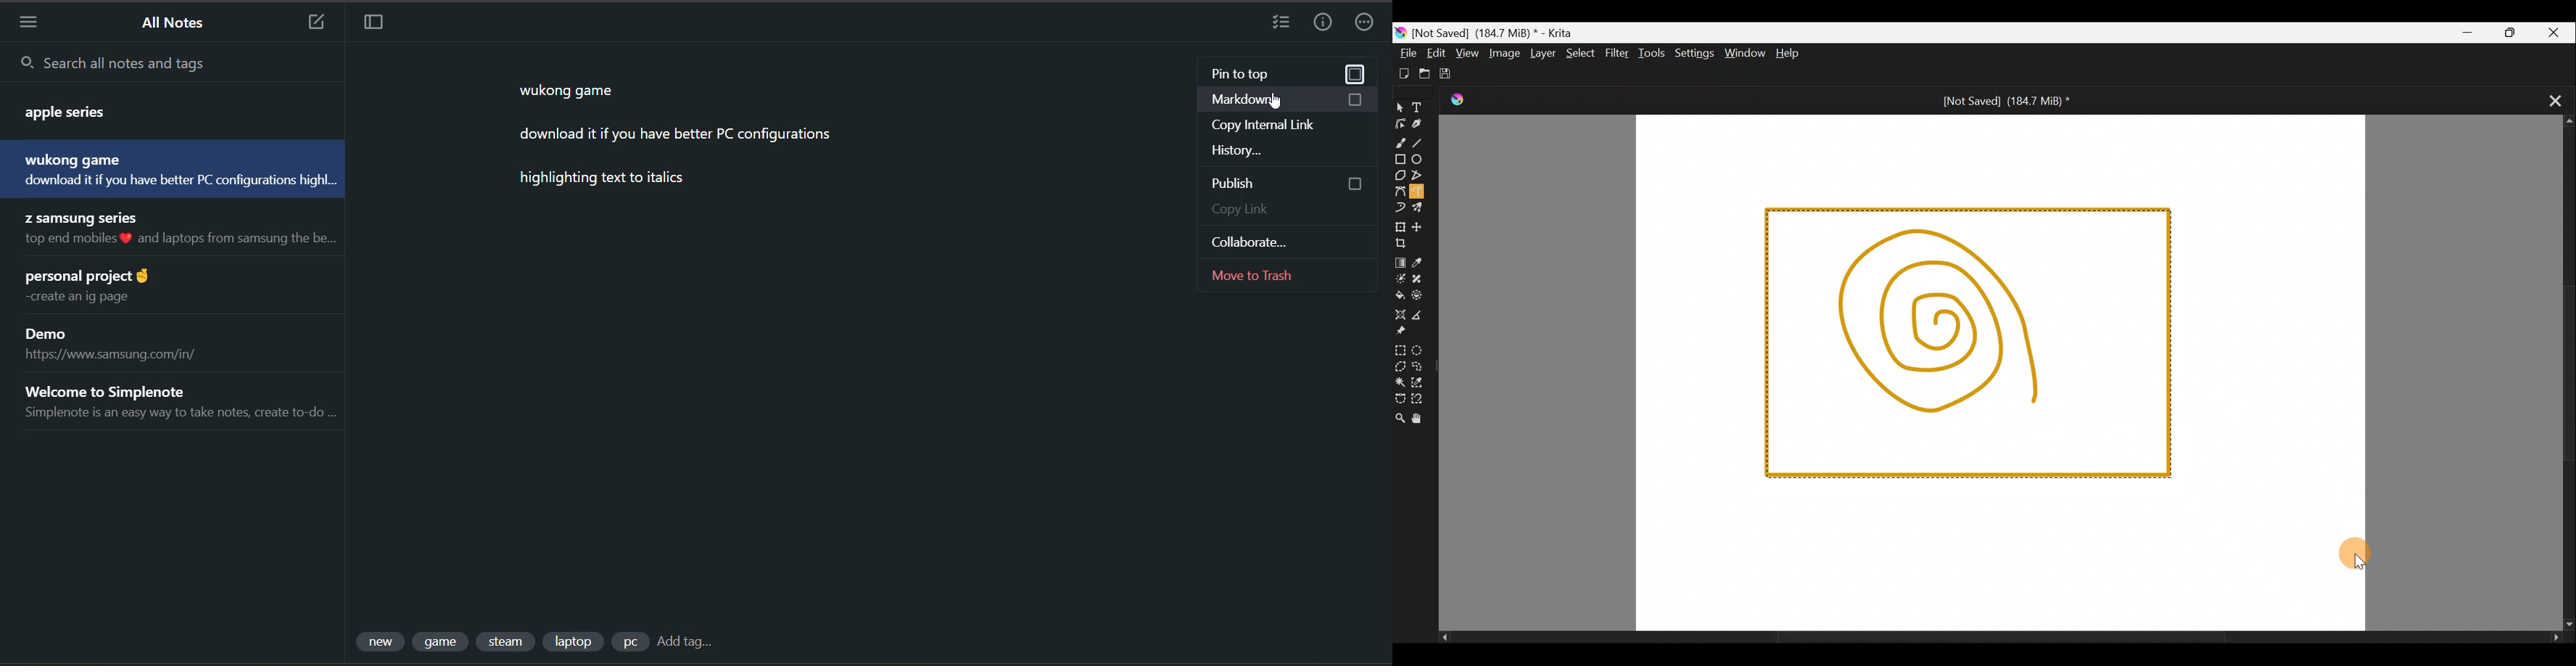 This screenshot has width=2576, height=672. Describe the element at coordinates (442, 642) in the screenshot. I see `tag 2` at that location.